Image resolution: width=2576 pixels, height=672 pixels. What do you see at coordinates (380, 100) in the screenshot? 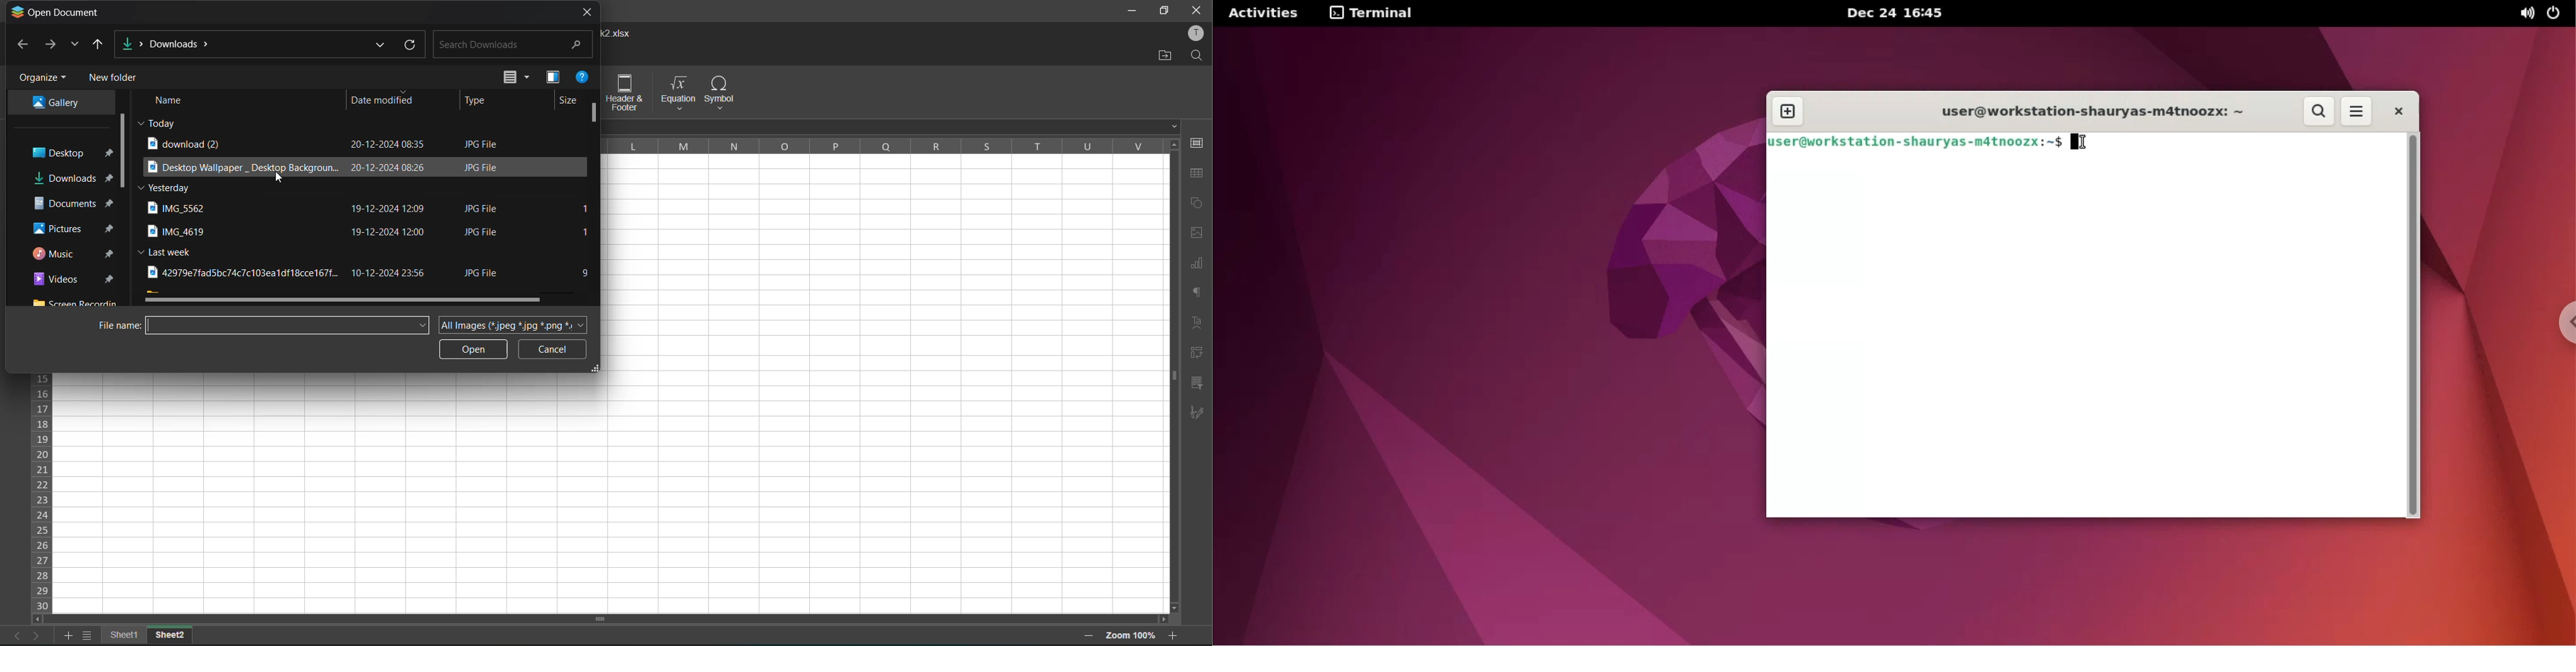
I see `date modified` at bounding box center [380, 100].